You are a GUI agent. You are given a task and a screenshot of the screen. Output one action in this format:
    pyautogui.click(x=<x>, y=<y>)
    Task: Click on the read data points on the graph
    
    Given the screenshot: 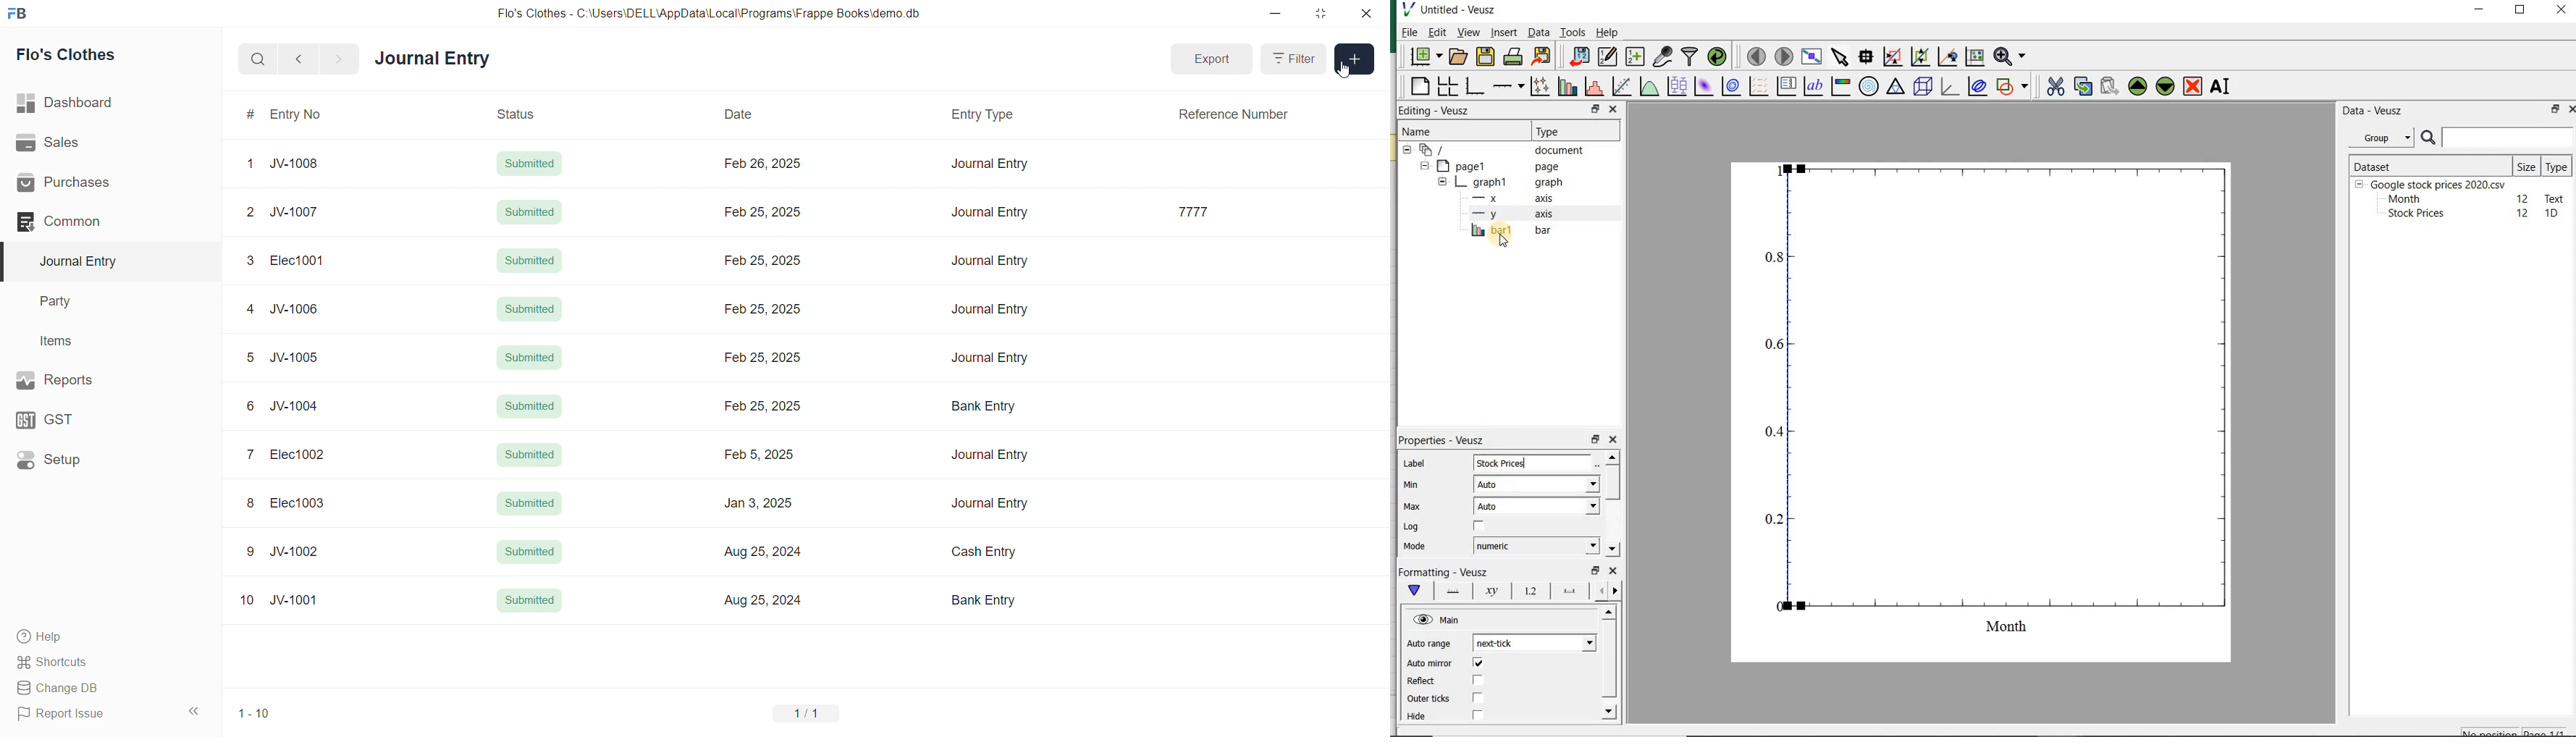 What is the action you would take?
    pyautogui.click(x=1864, y=57)
    